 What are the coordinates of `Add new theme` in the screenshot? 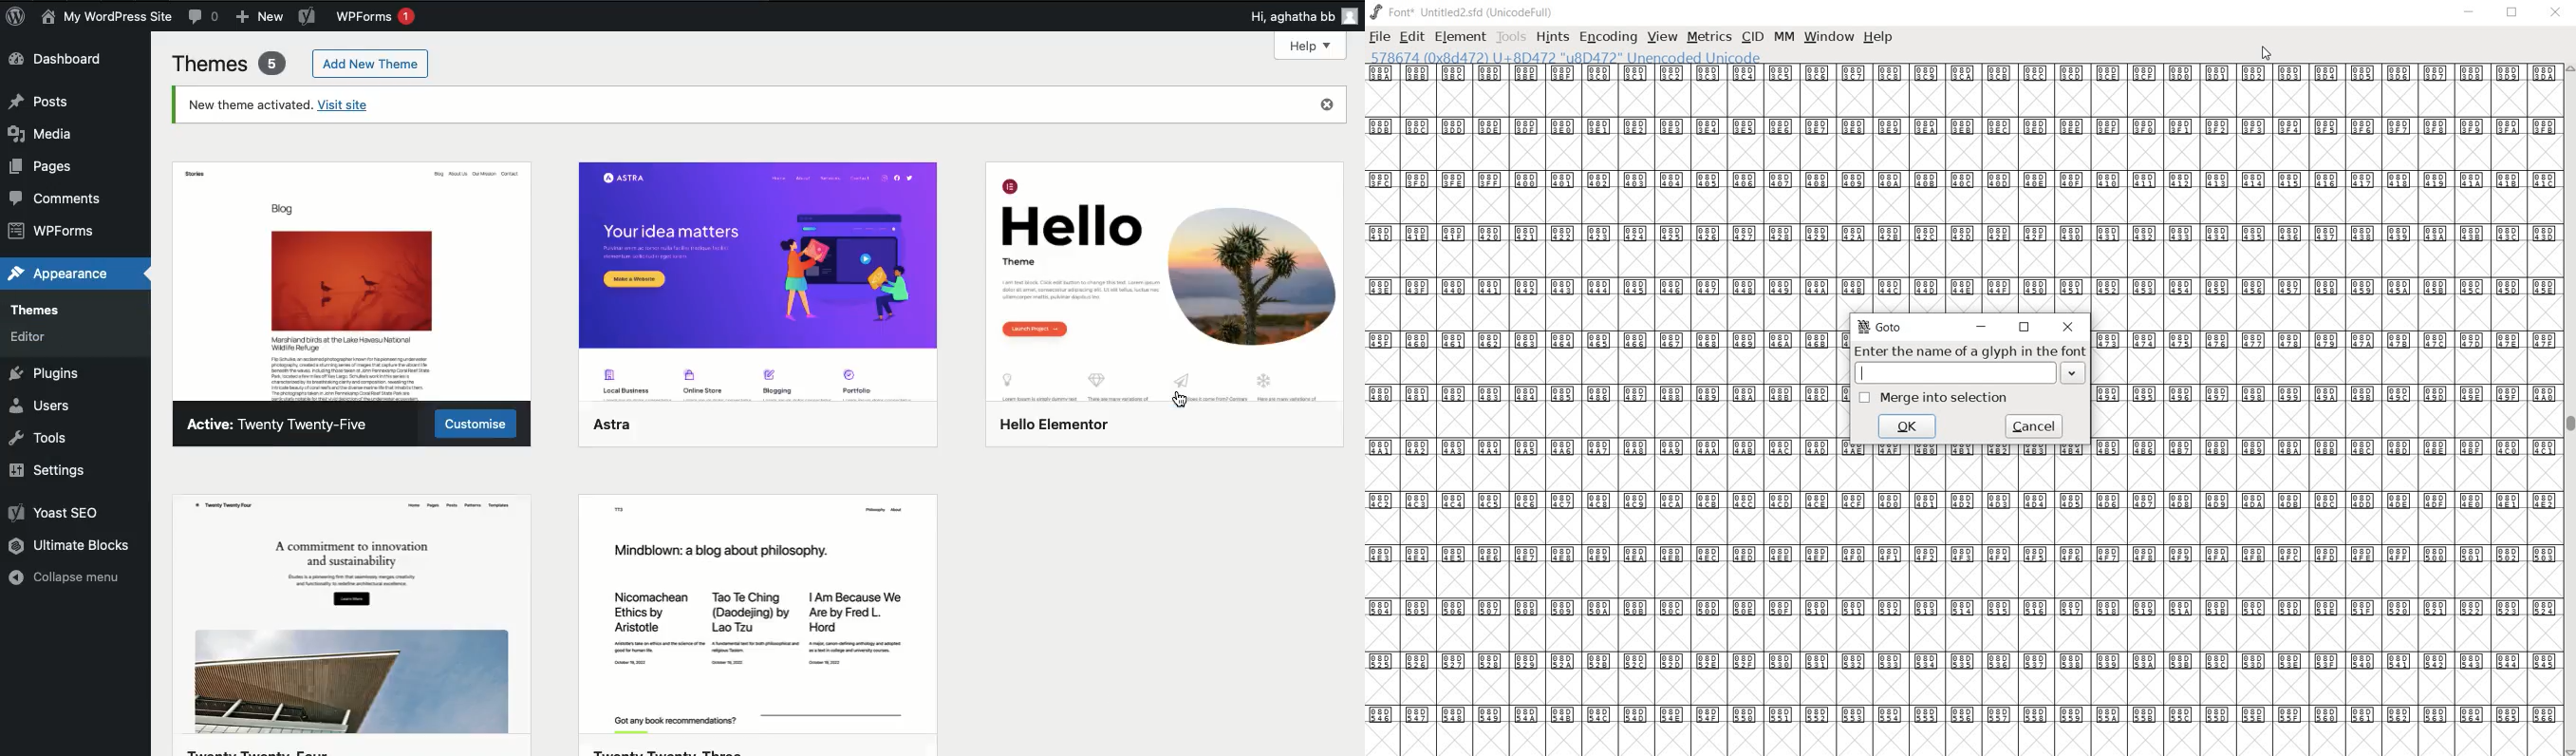 It's located at (372, 64).